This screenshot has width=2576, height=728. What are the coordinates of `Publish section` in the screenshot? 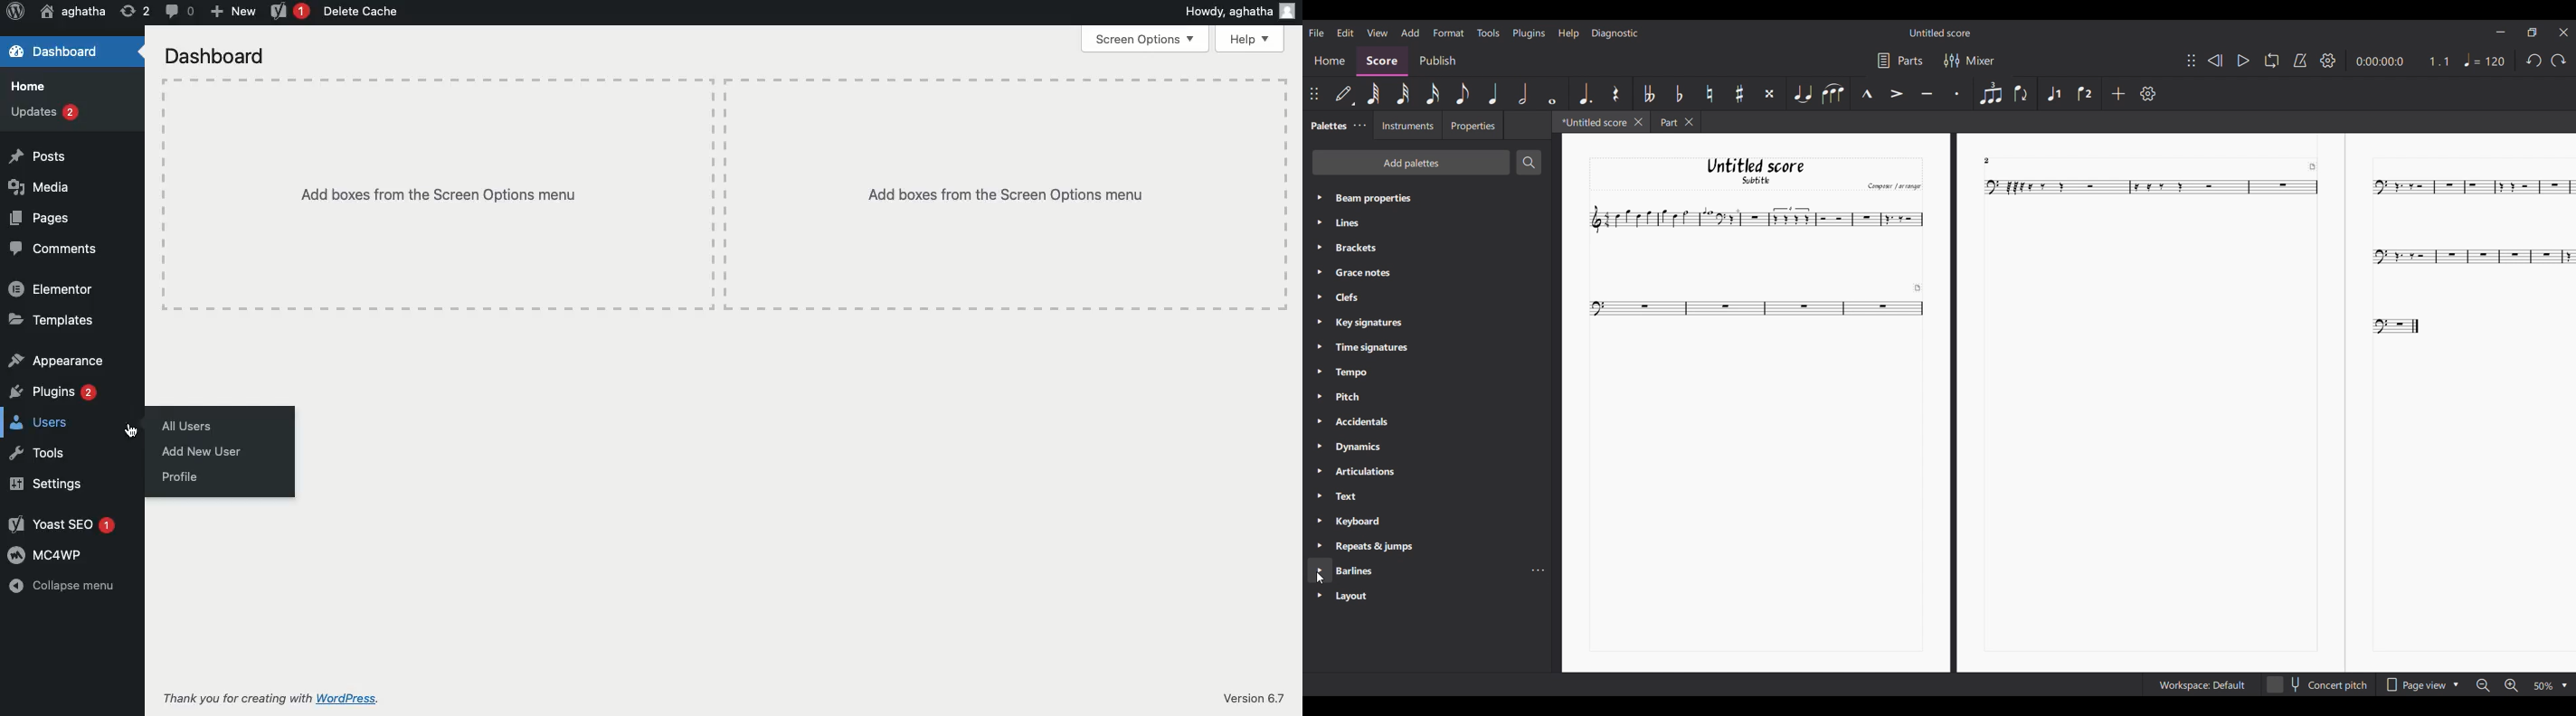 It's located at (1438, 60).